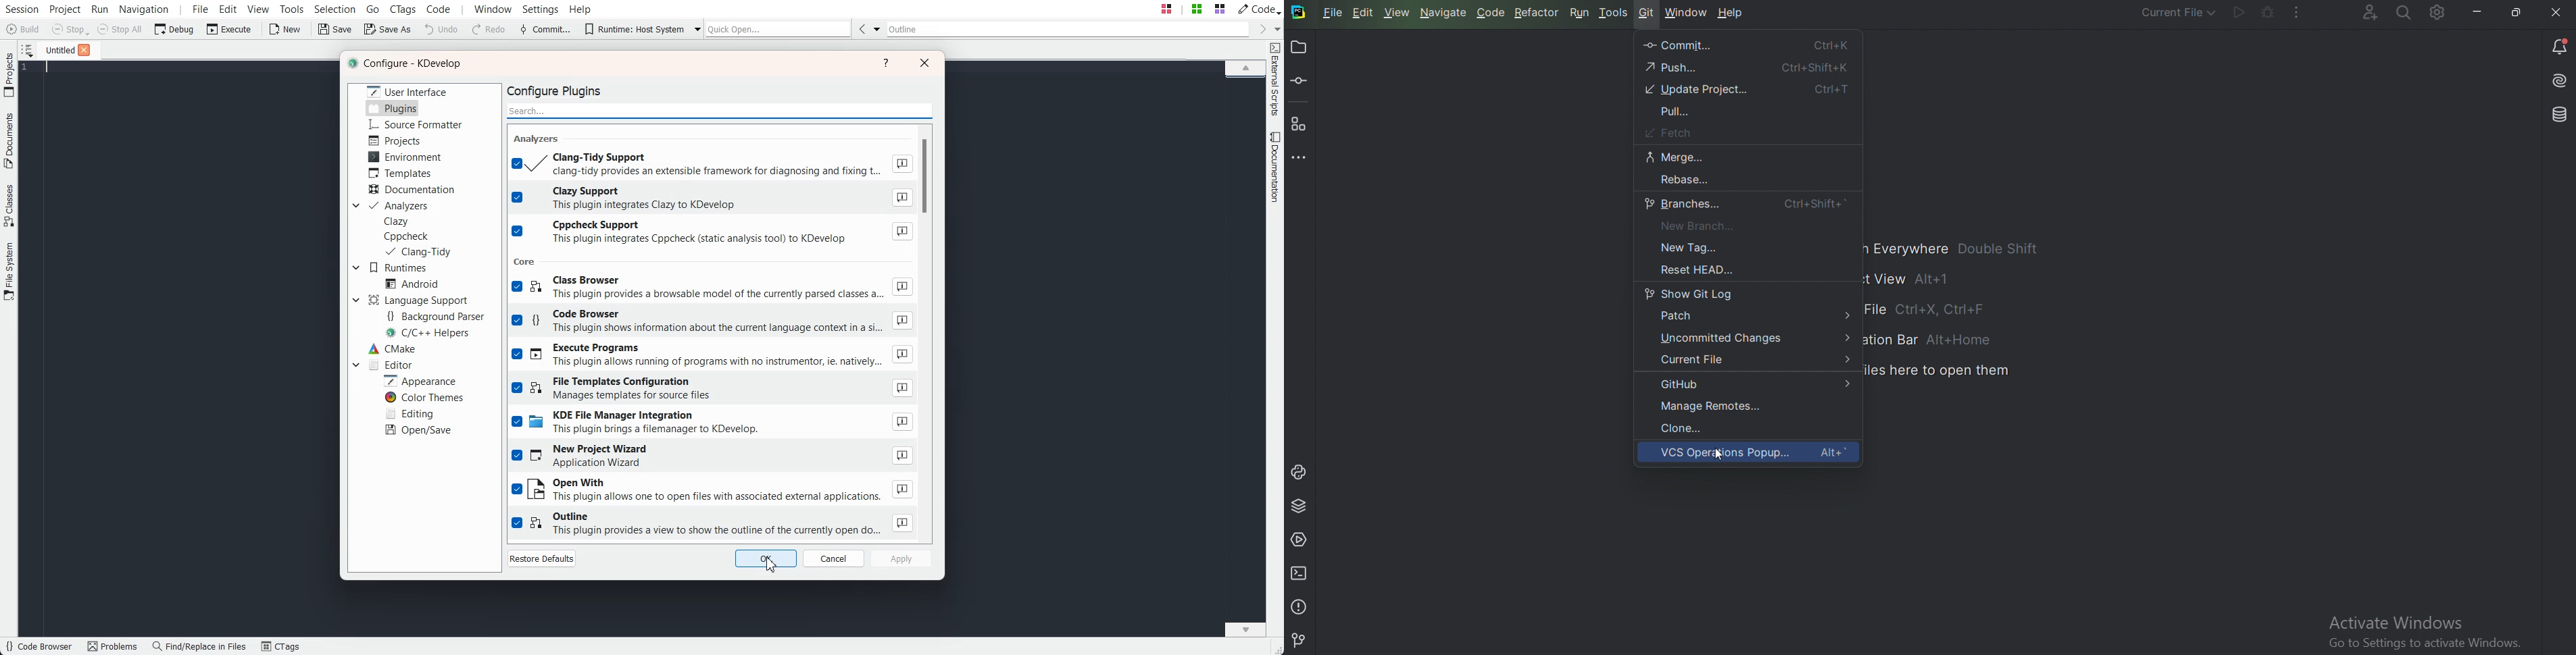  I want to click on Go to file, so click(1957, 311).